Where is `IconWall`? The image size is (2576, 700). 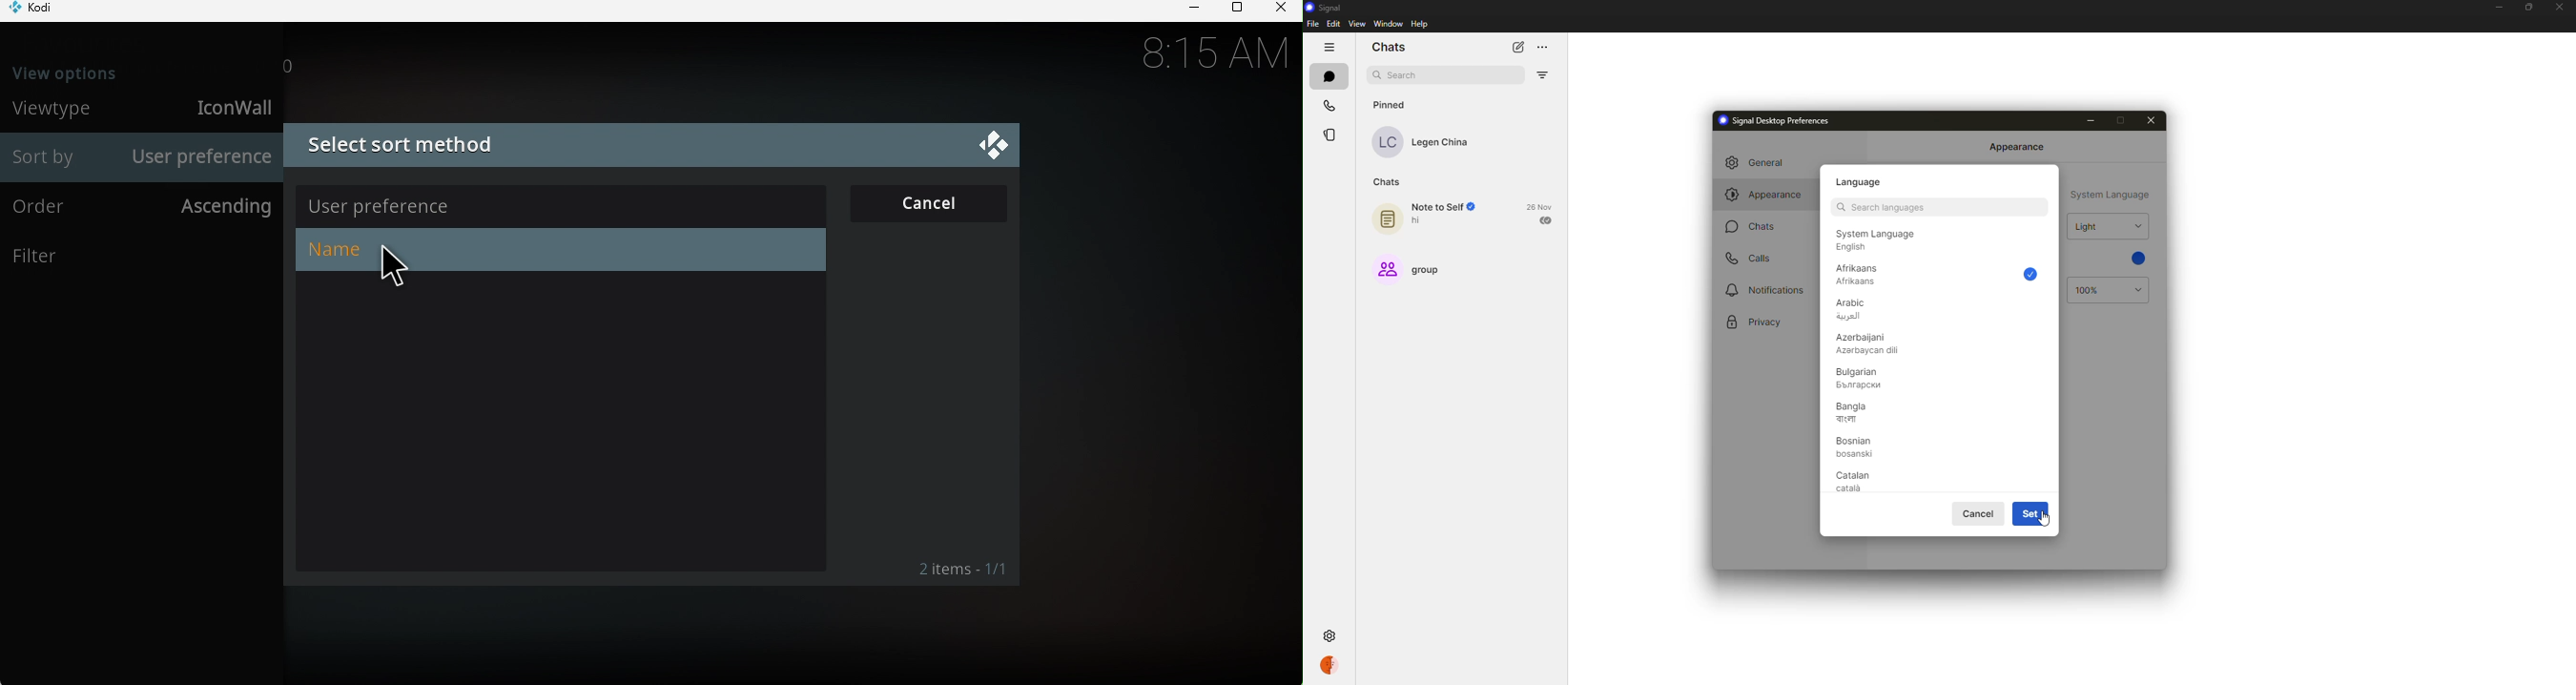
IconWall is located at coordinates (230, 107).